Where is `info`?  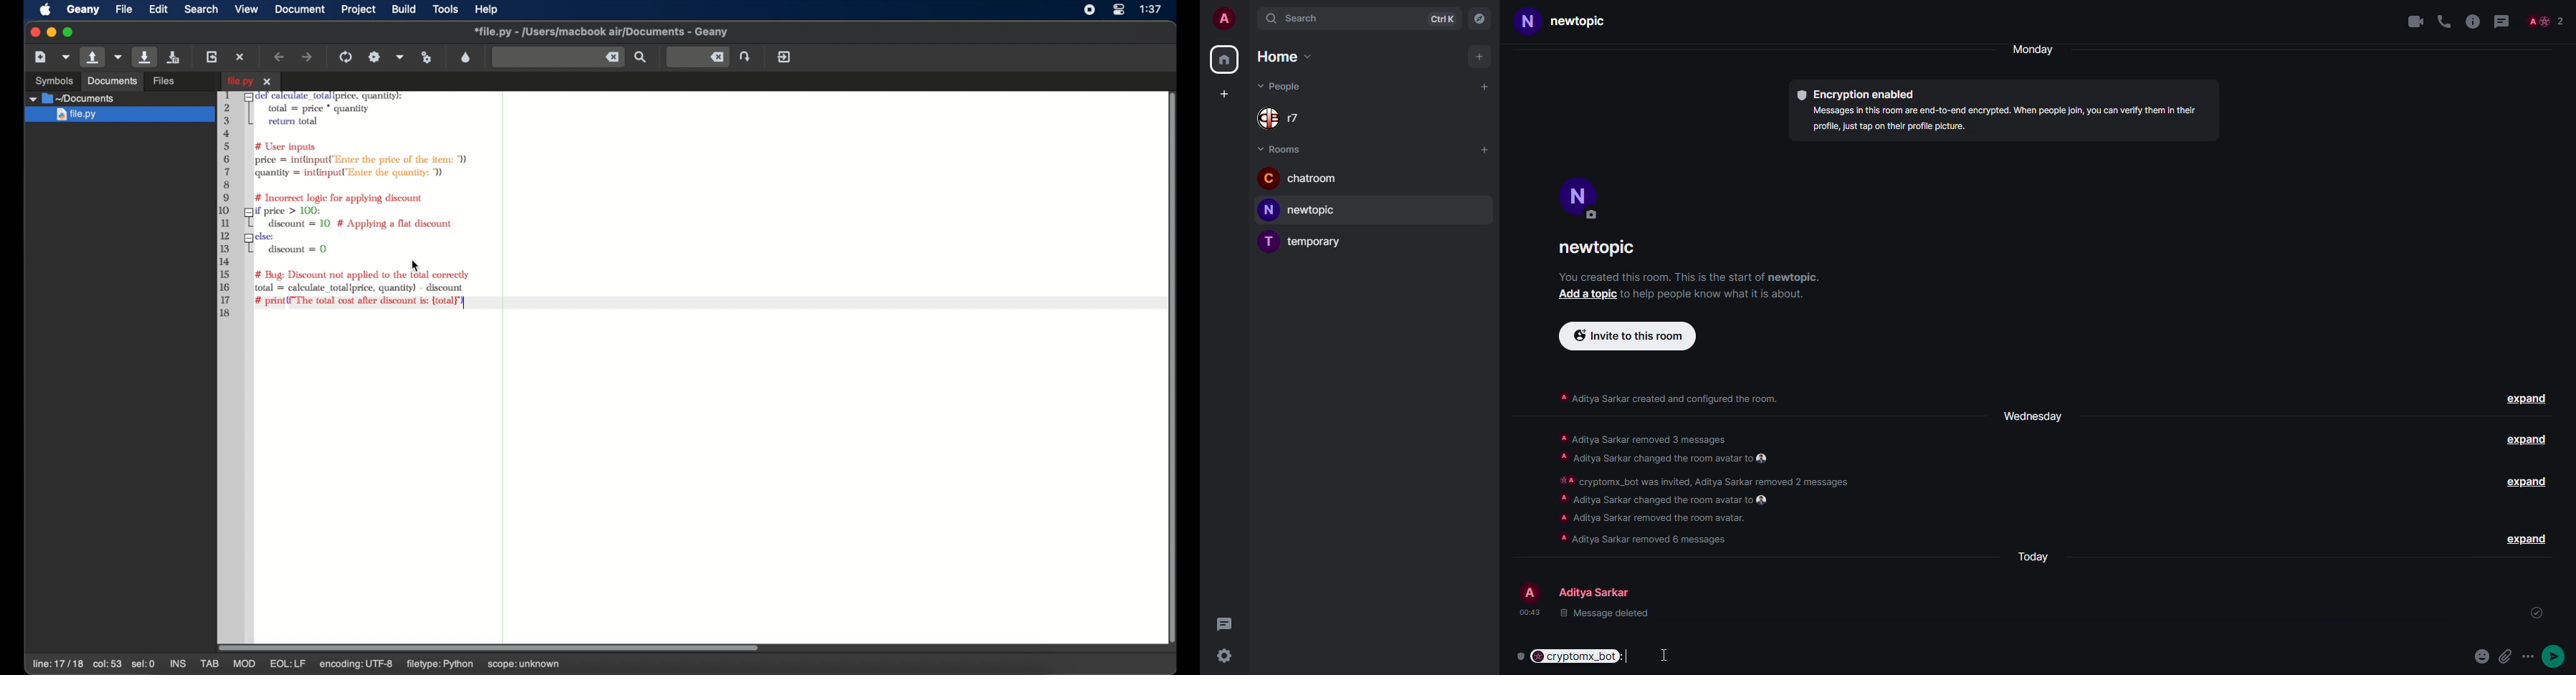 info is located at coordinates (1709, 293).